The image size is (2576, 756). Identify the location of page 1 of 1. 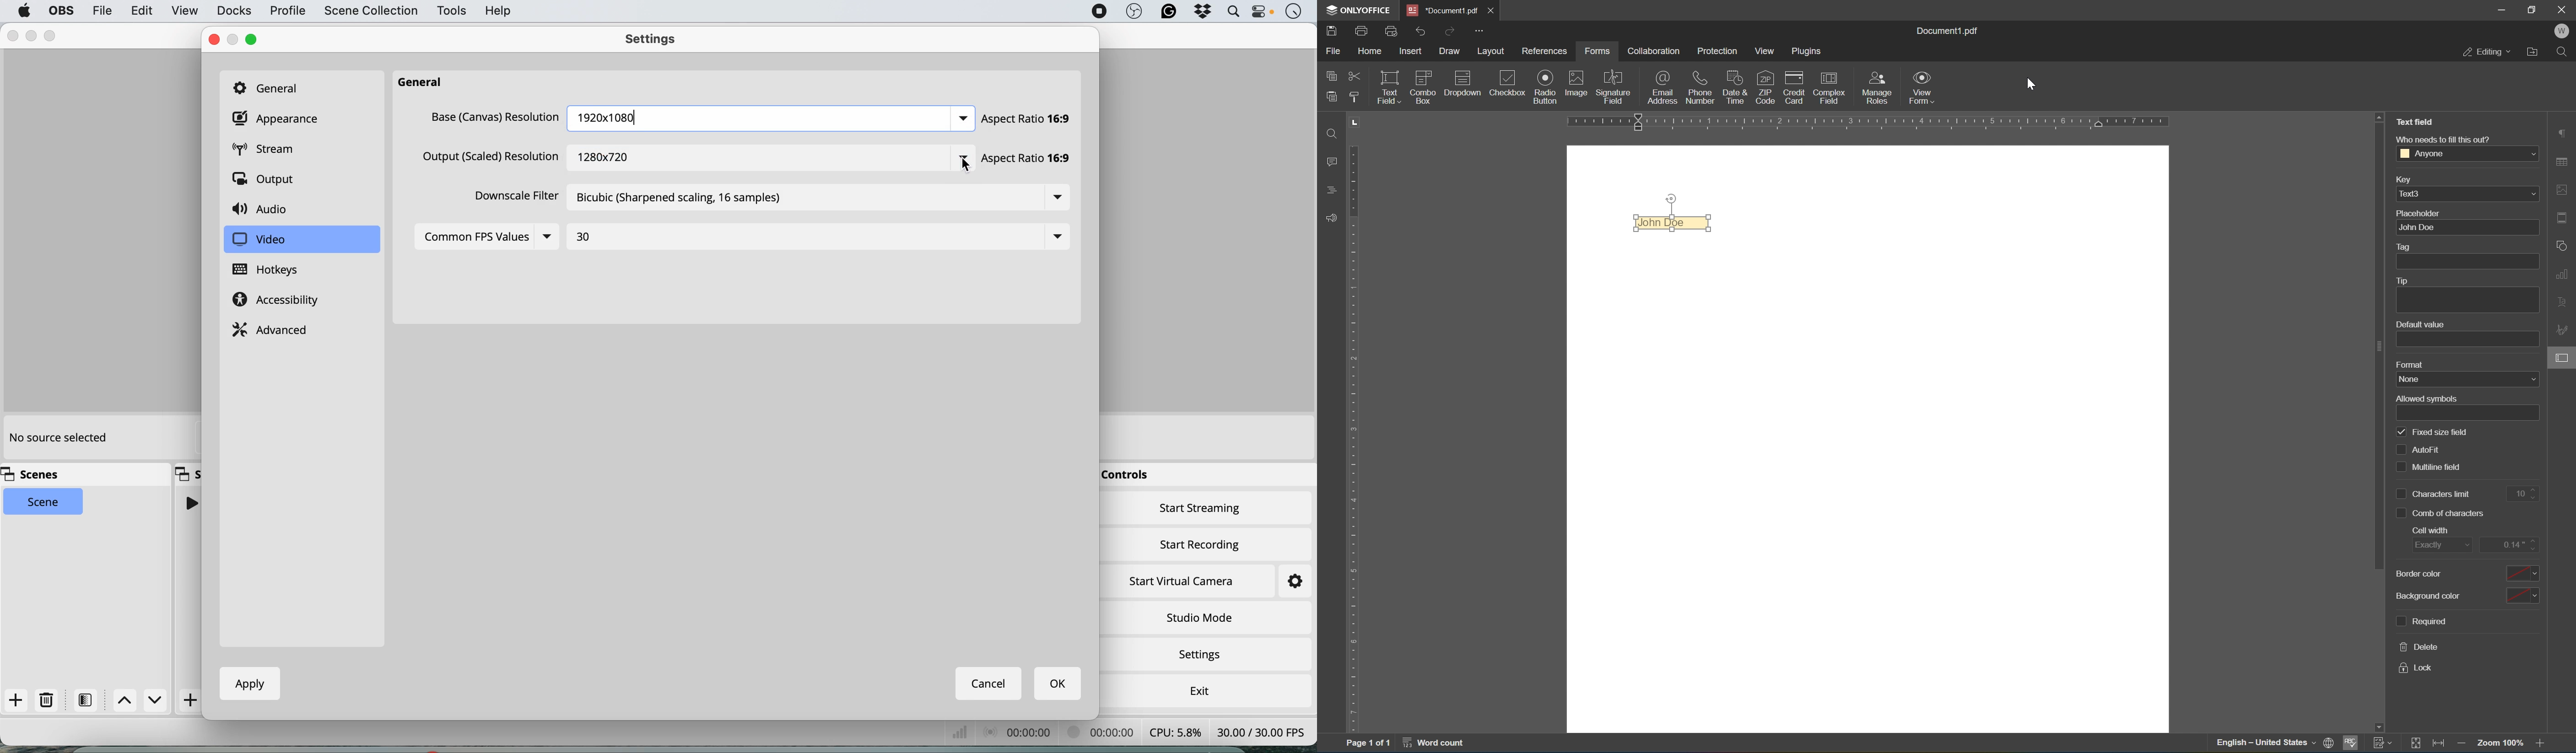
(1364, 744).